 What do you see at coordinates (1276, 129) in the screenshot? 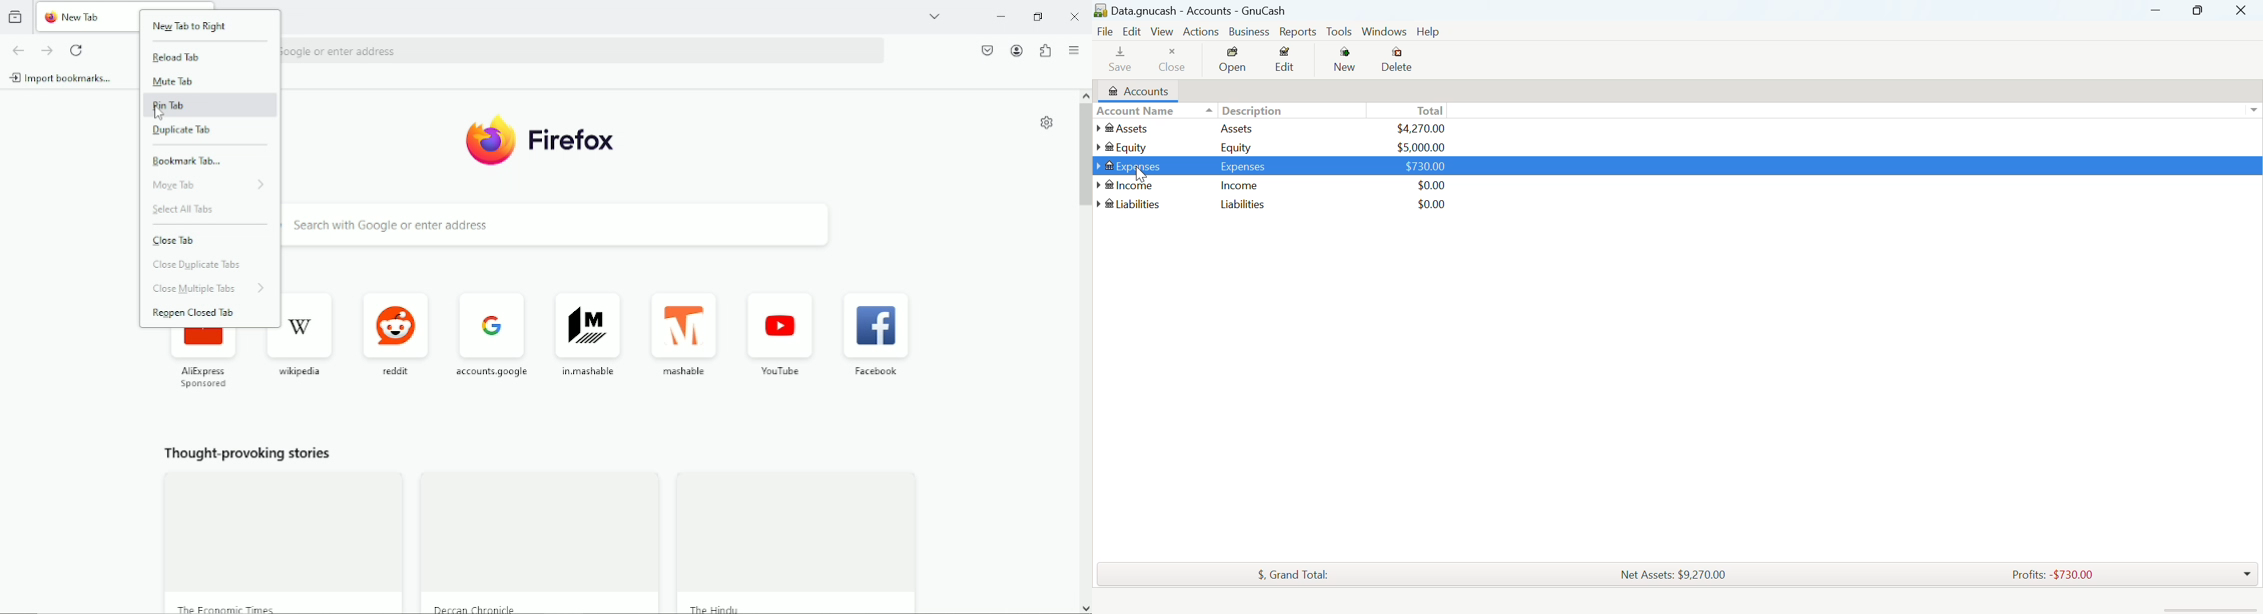
I see `Assets Account` at bounding box center [1276, 129].